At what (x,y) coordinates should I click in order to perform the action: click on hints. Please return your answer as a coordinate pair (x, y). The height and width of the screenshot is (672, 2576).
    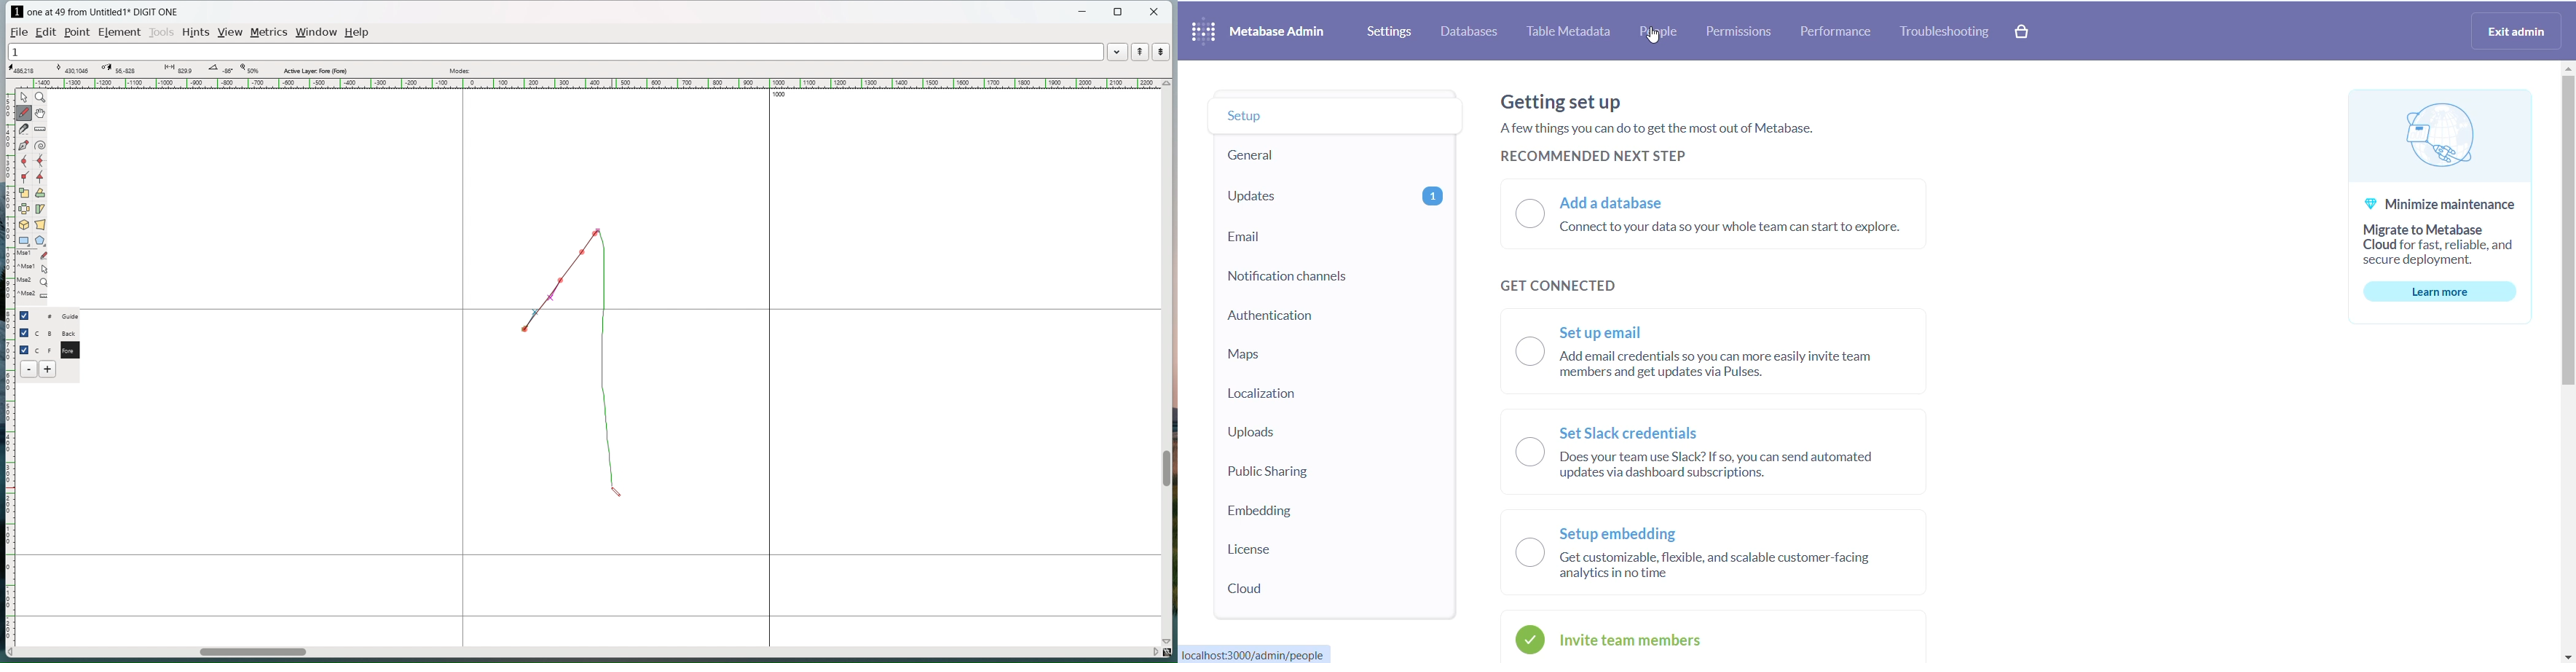
    Looking at the image, I should click on (197, 33).